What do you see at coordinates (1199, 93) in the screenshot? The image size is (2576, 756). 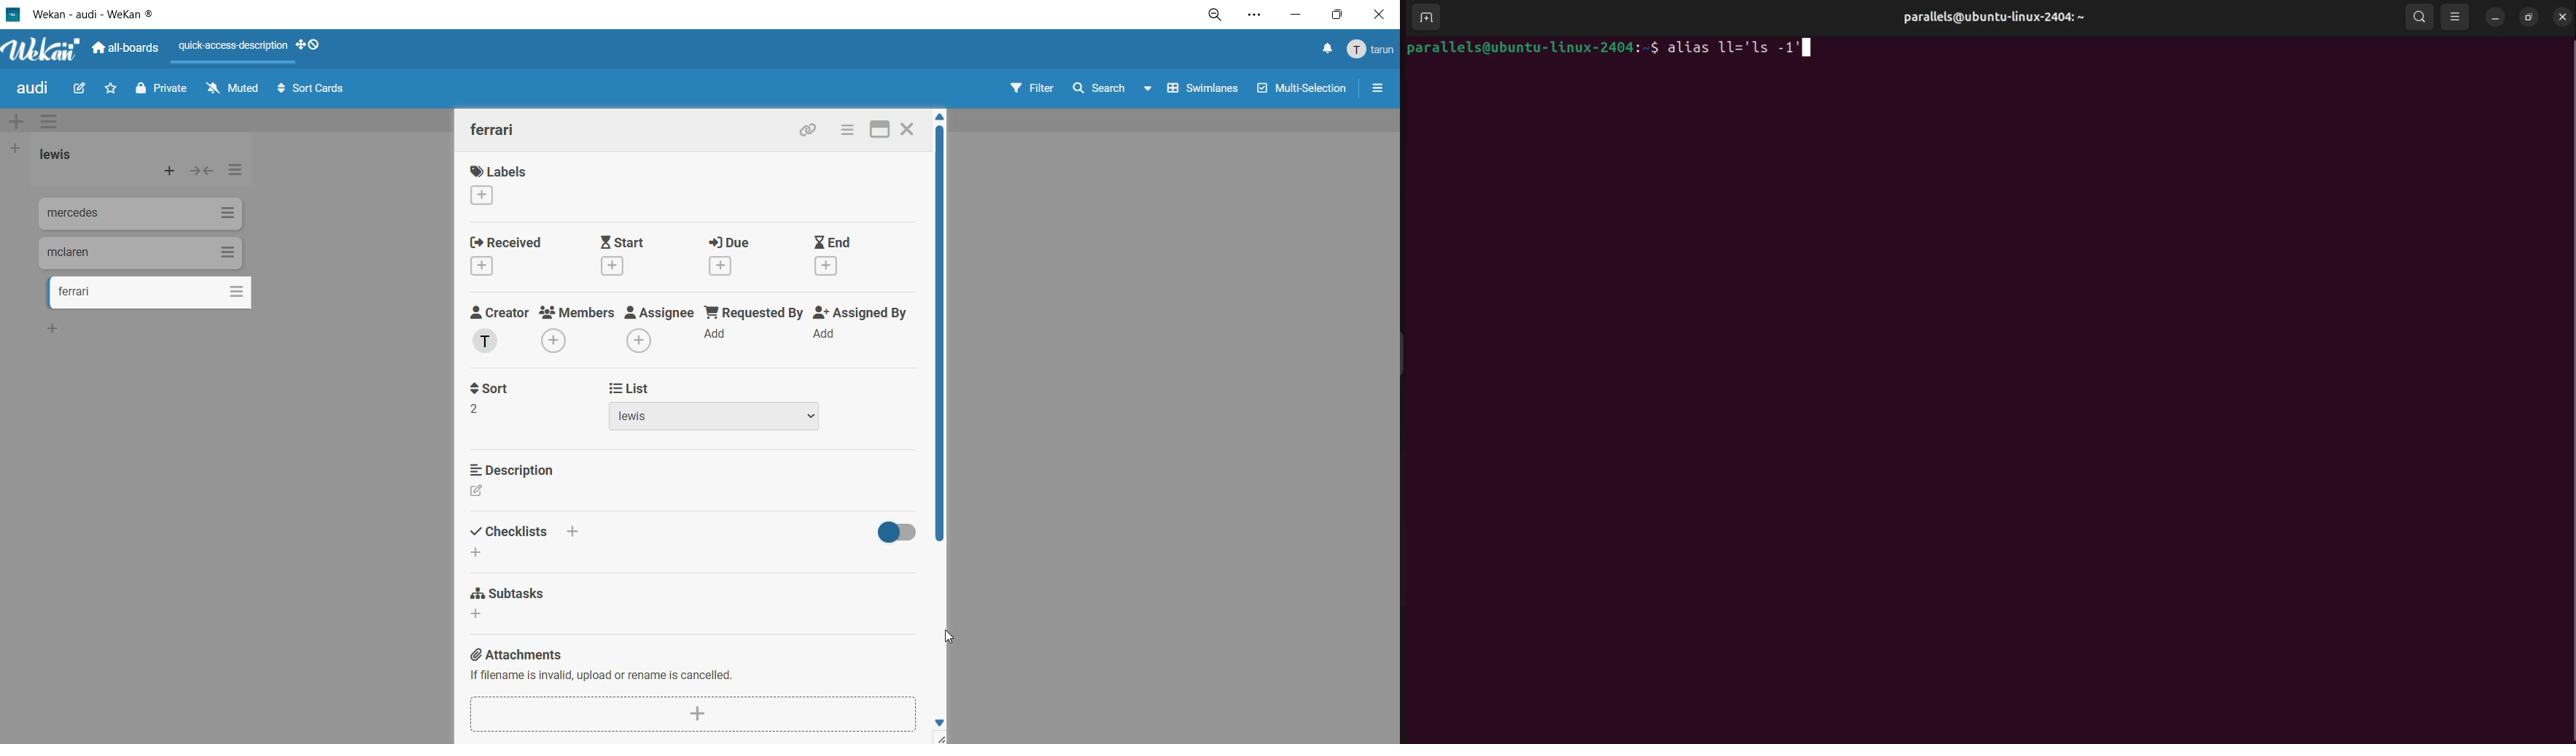 I see `swimlanes` at bounding box center [1199, 93].